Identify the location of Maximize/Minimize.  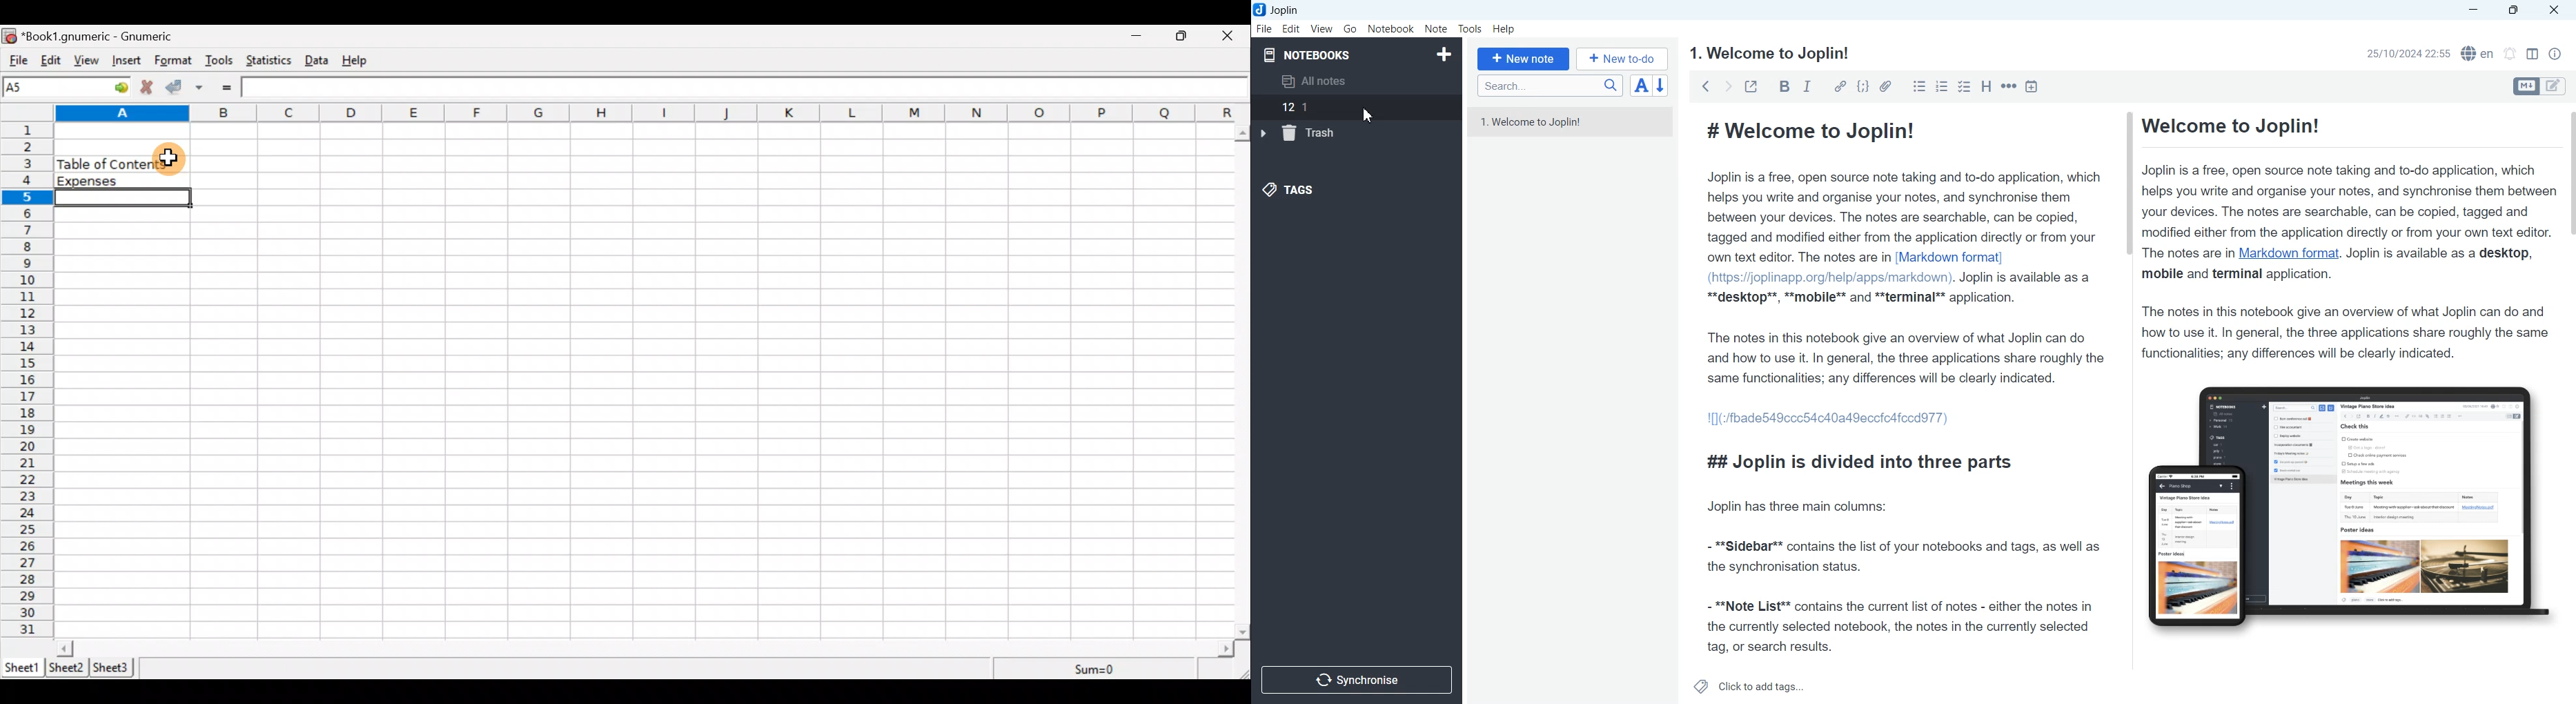
(1185, 36).